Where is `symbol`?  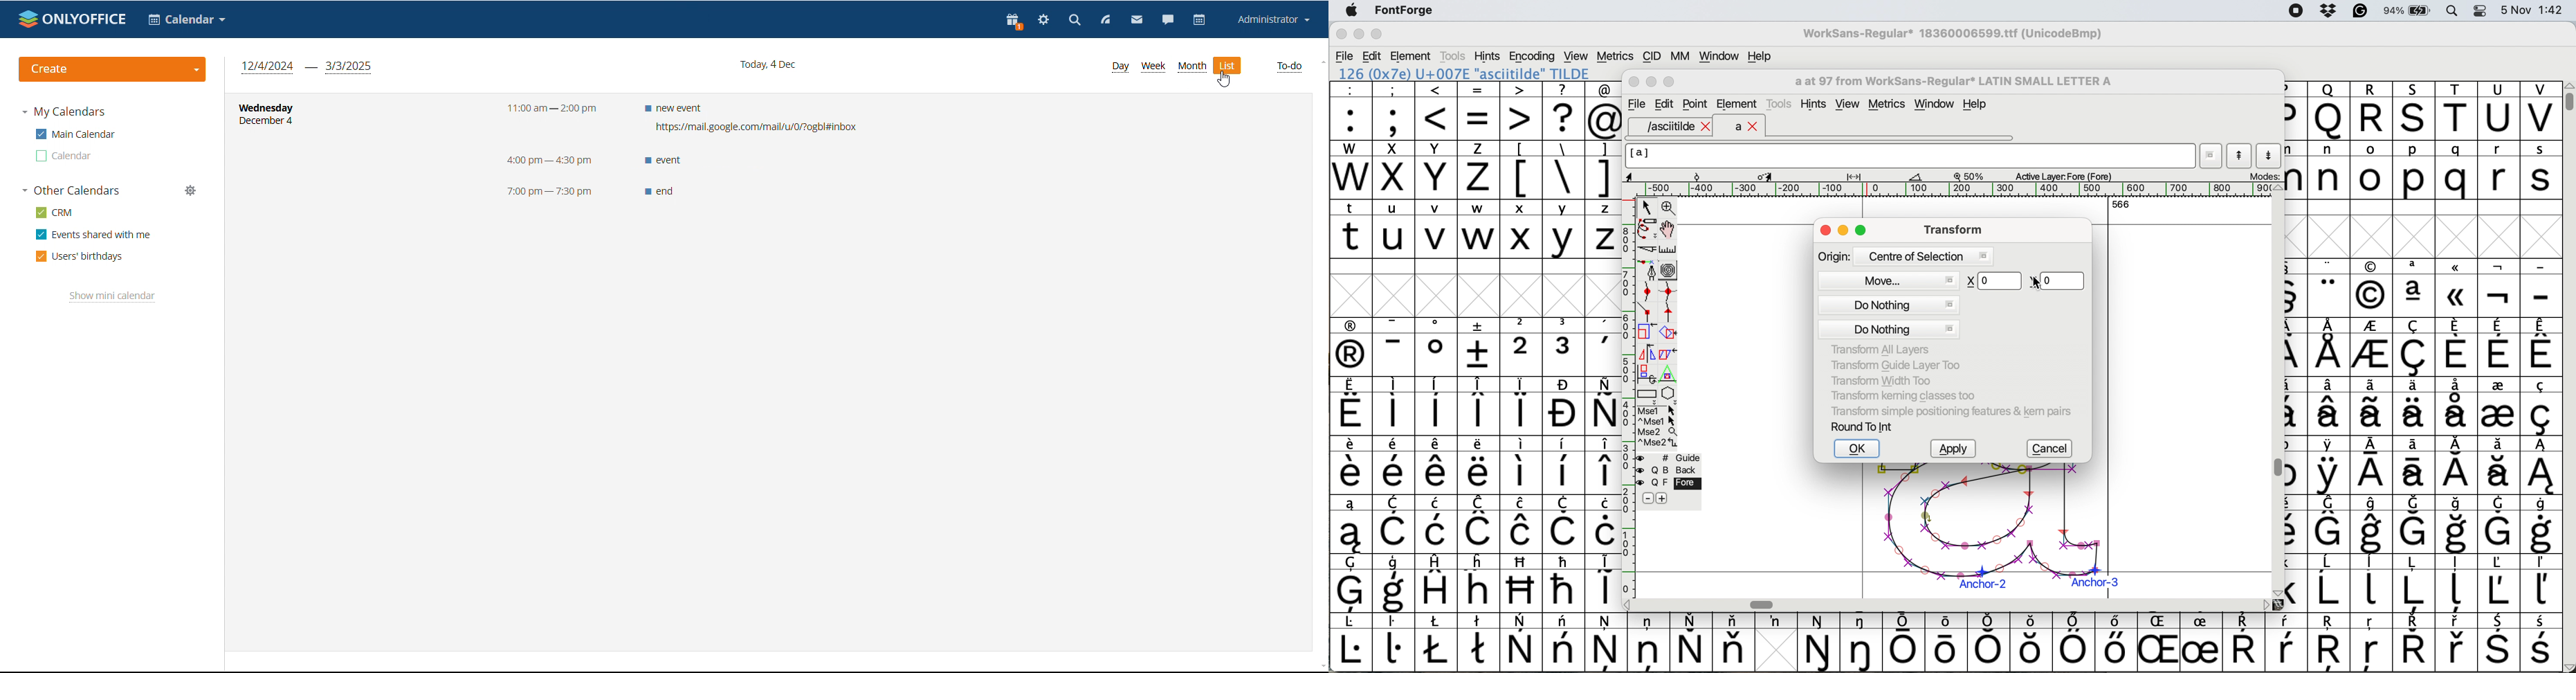
symbol is located at coordinates (1565, 642).